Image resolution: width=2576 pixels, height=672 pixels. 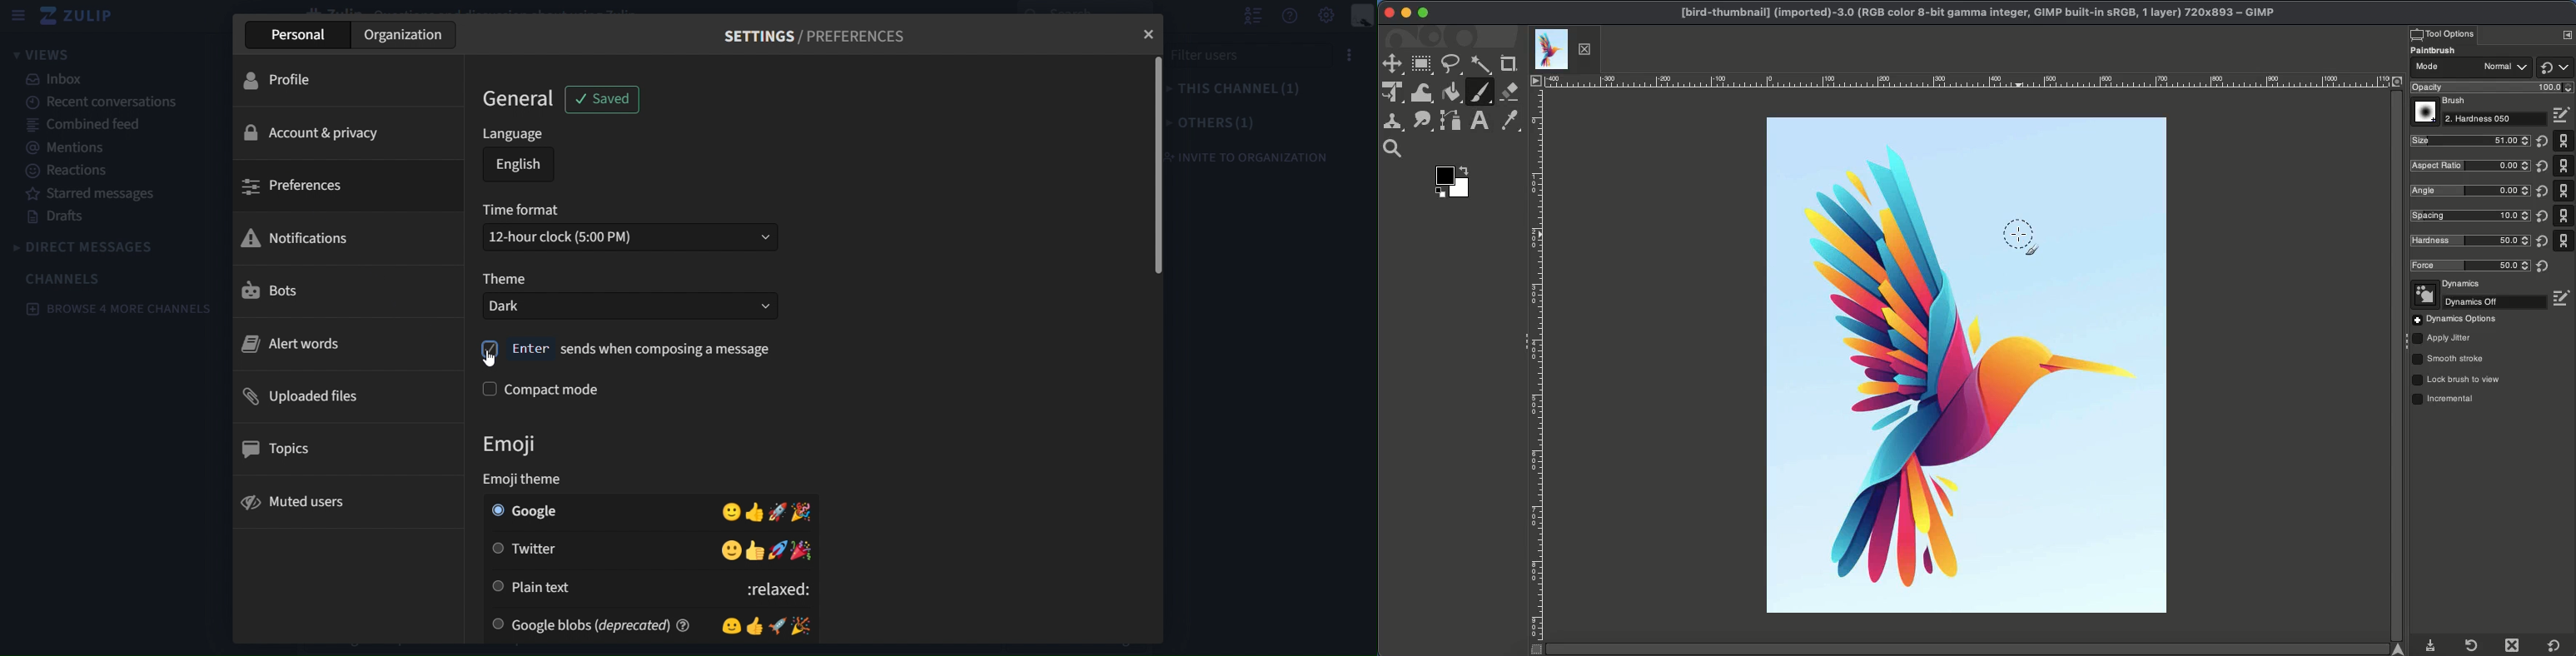 What do you see at coordinates (2564, 298) in the screenshot?
I see `Edit` at bounding box center [2564, 298].